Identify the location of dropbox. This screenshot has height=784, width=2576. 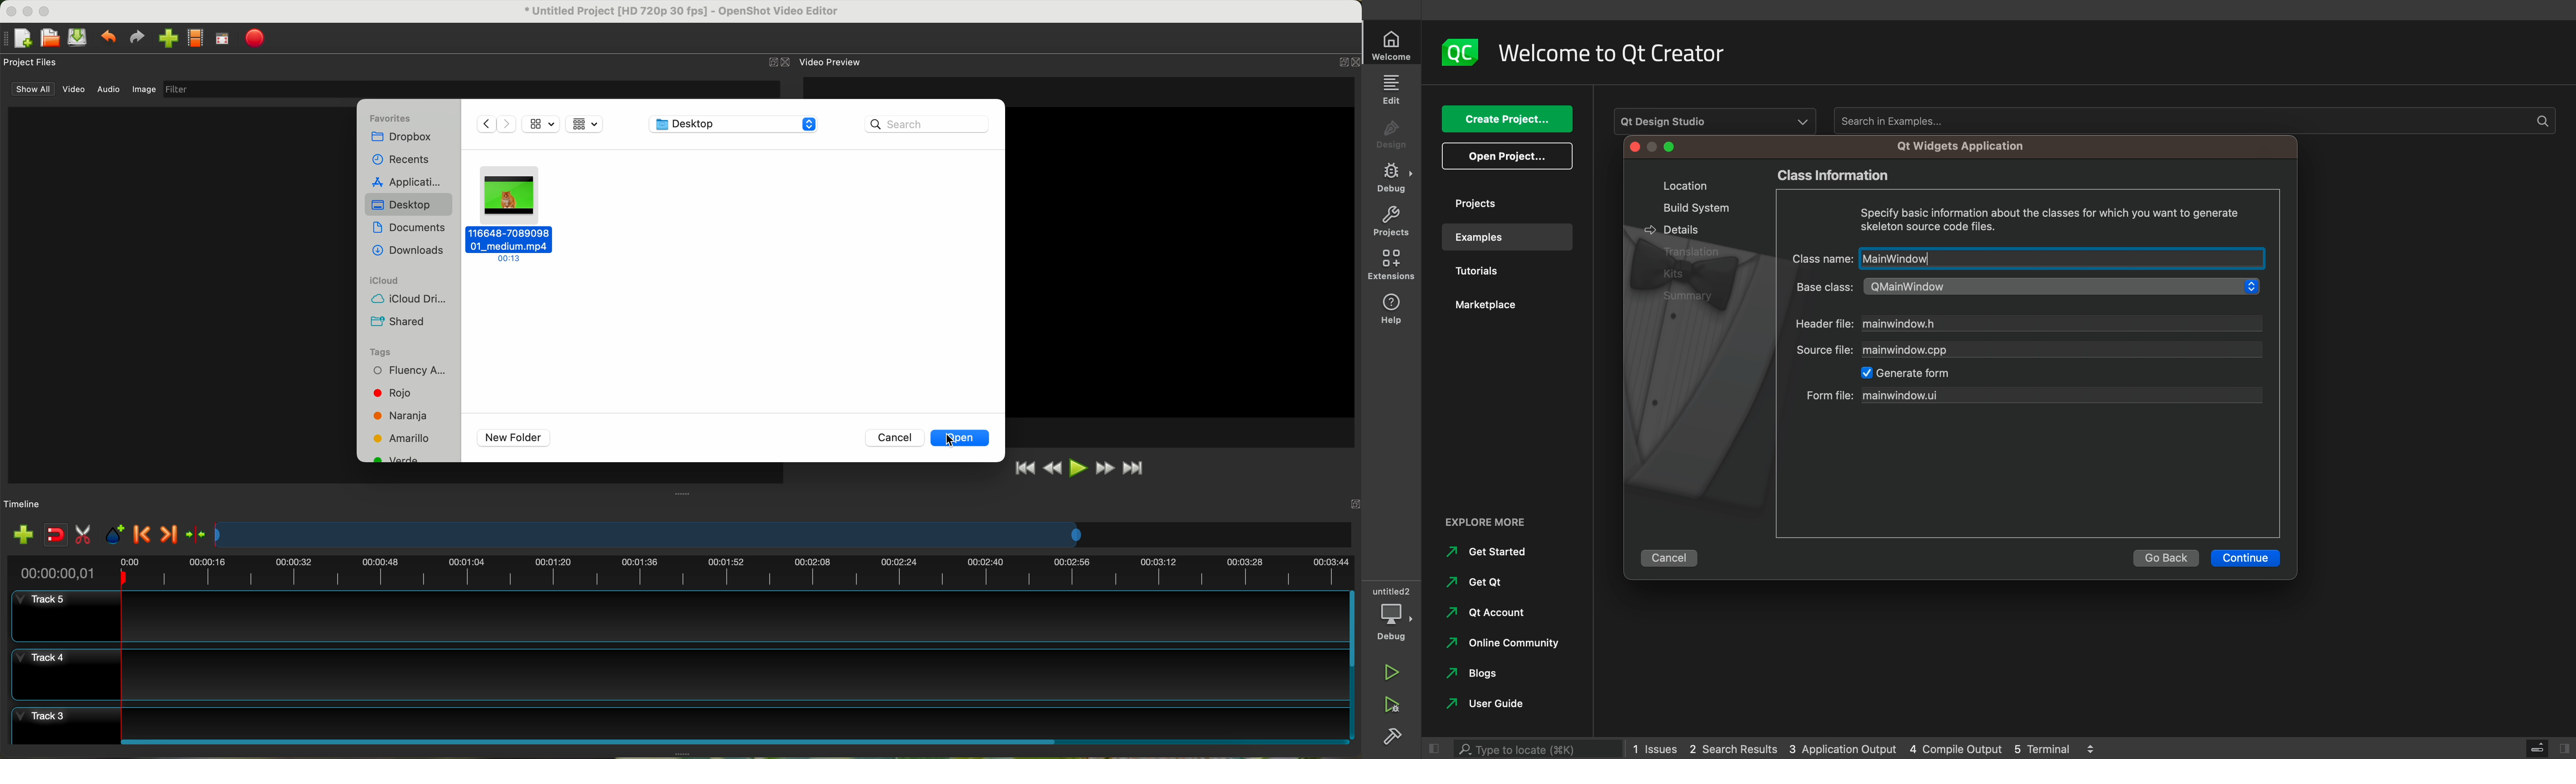
(404, 138).